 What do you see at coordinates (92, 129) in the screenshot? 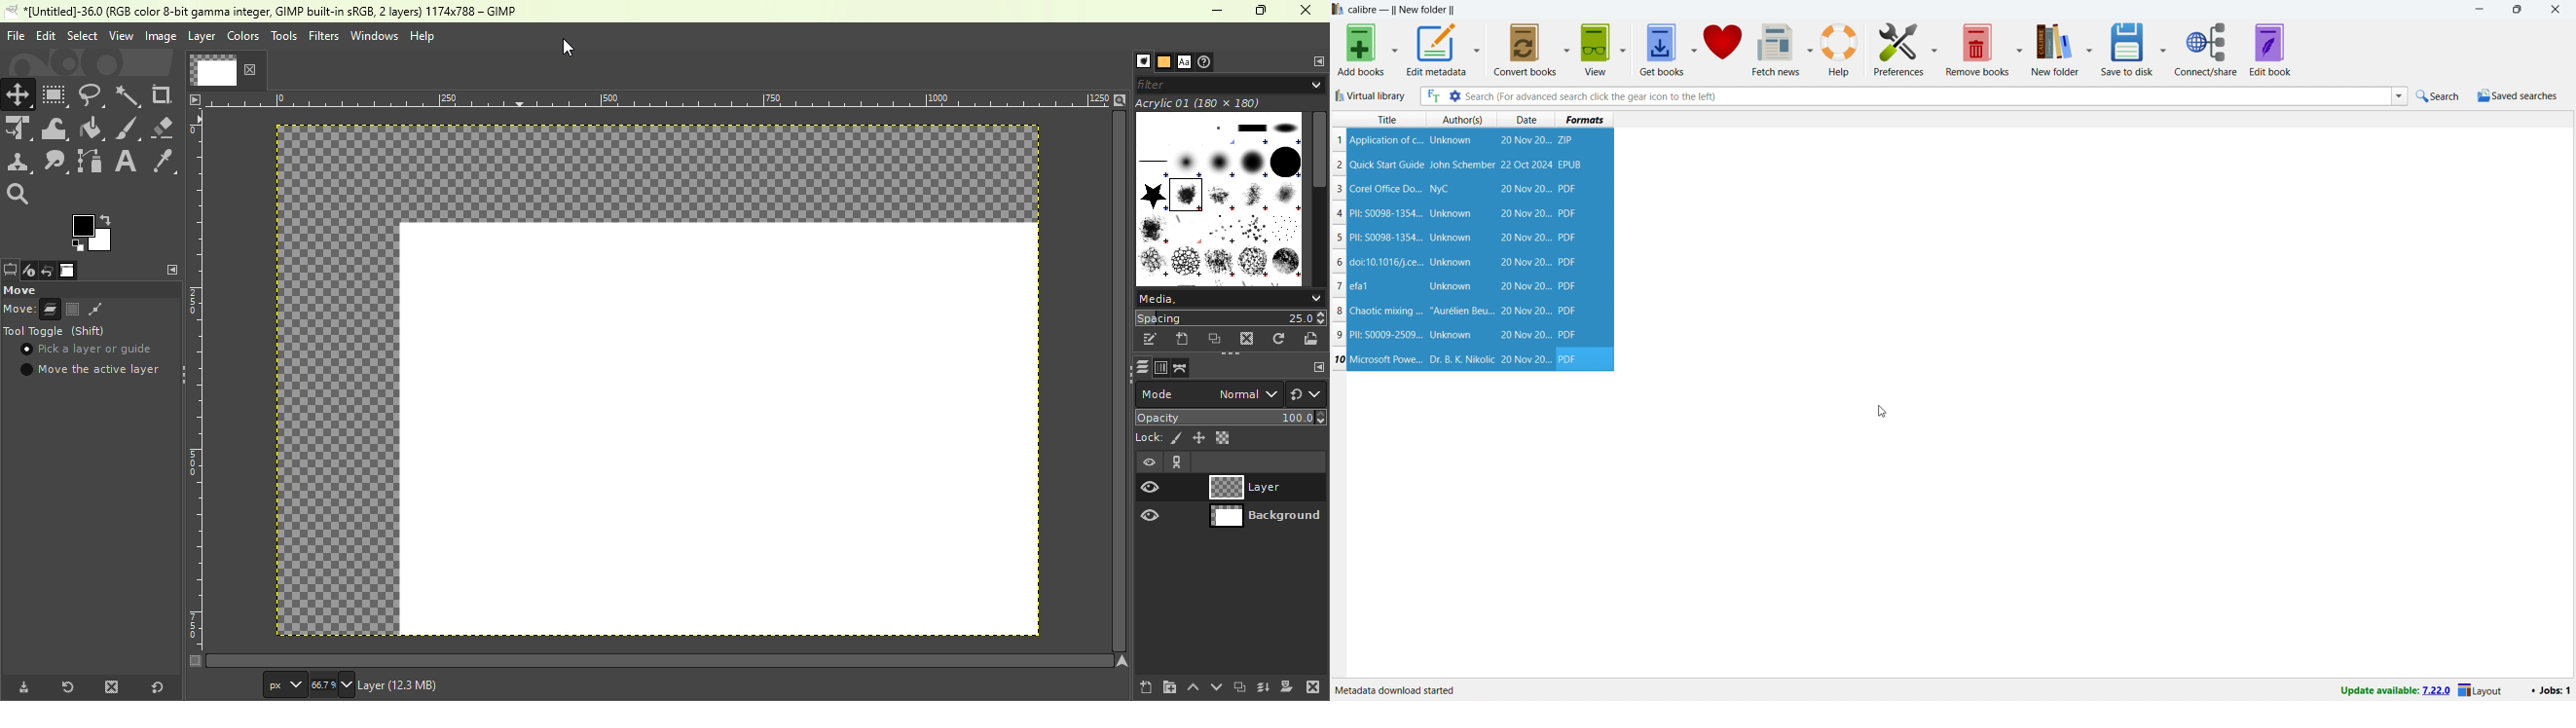
I see `Paint` at bounding box center [92, 129].